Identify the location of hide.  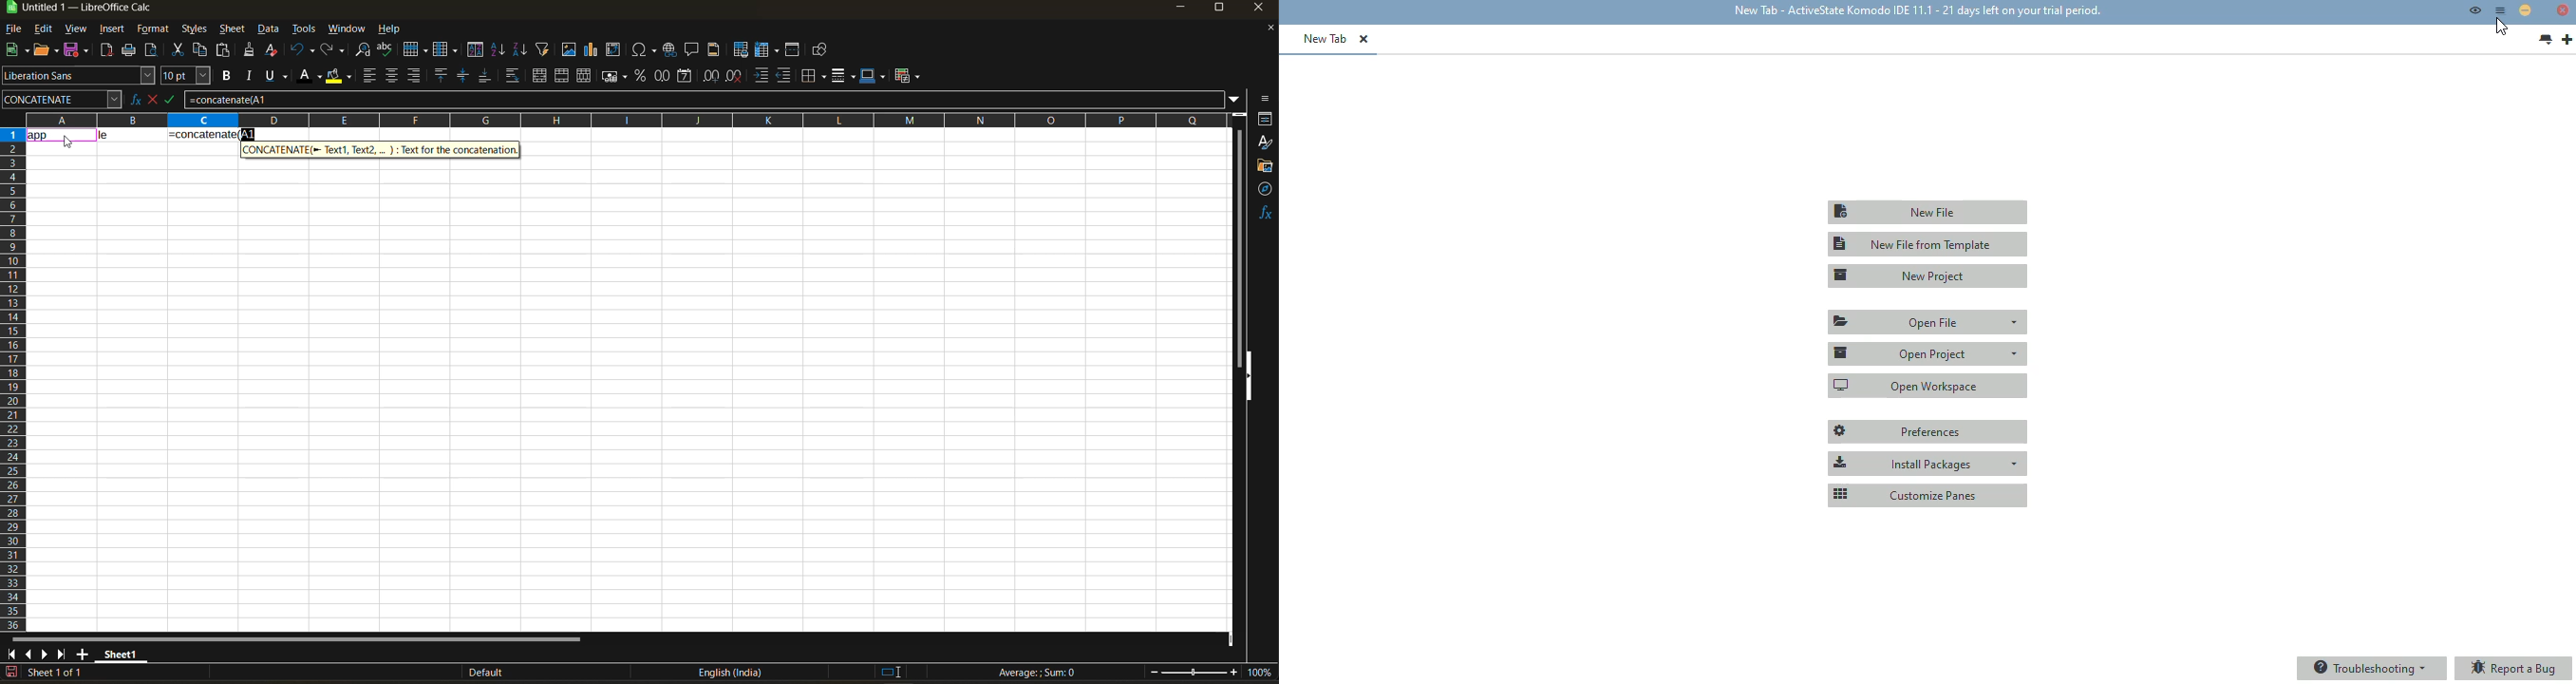
(1248, 377).